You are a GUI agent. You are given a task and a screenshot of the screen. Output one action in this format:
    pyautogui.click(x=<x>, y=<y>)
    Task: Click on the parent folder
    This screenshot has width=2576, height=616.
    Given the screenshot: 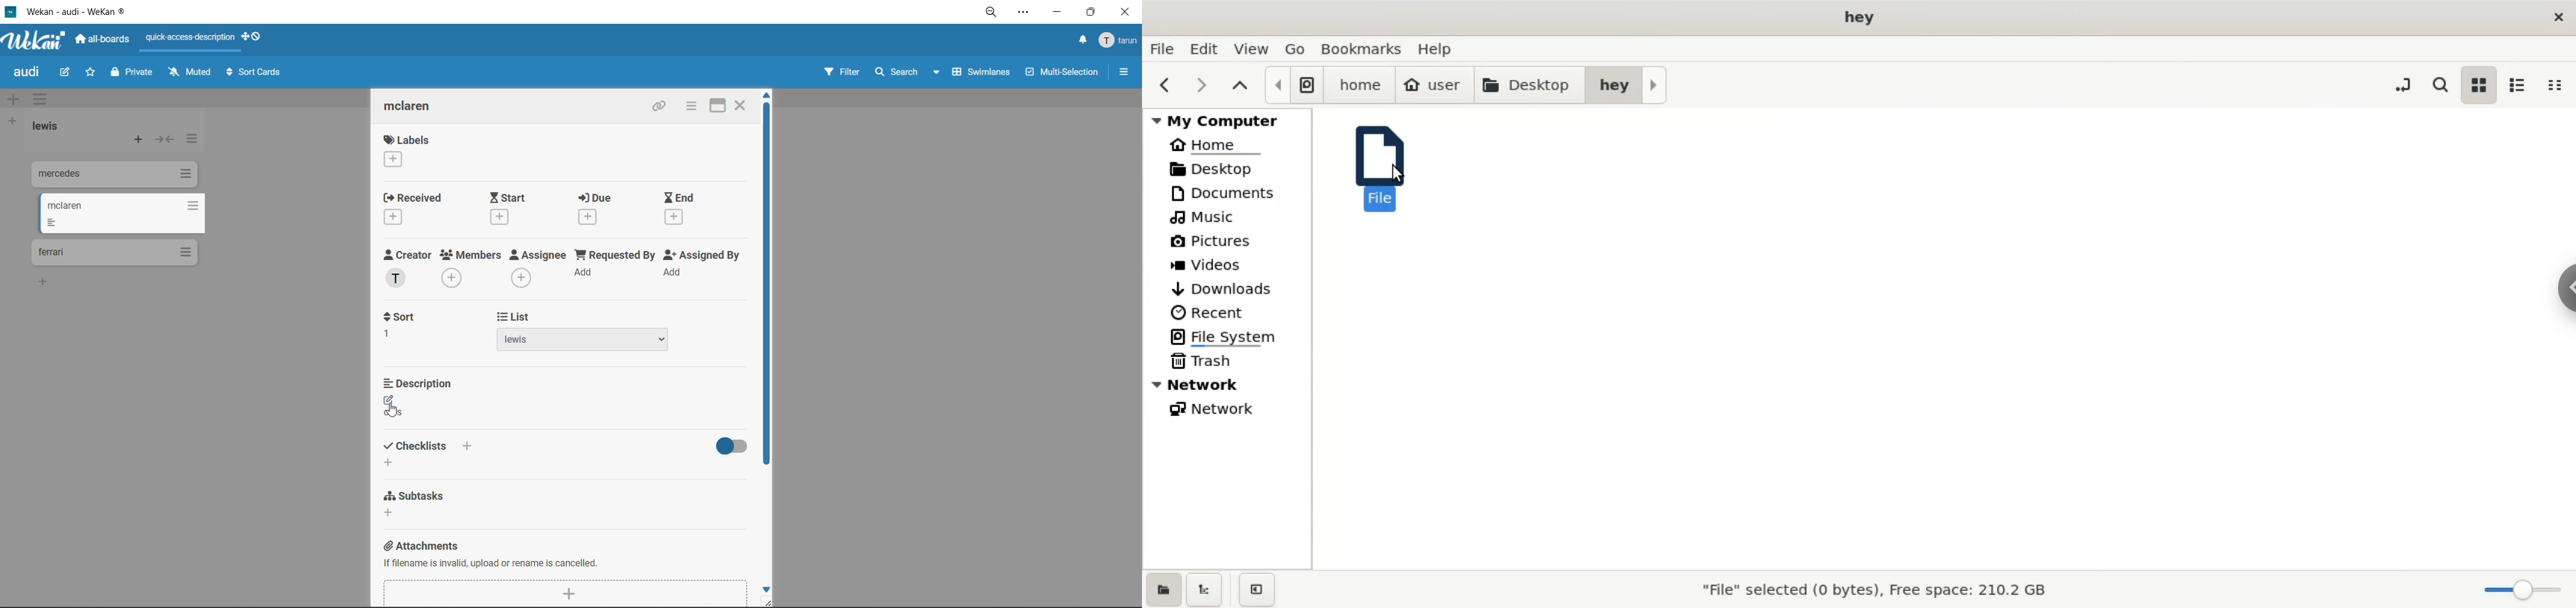 What is the action you would take?
    pyautogui.click(x=1241, y=87)
    